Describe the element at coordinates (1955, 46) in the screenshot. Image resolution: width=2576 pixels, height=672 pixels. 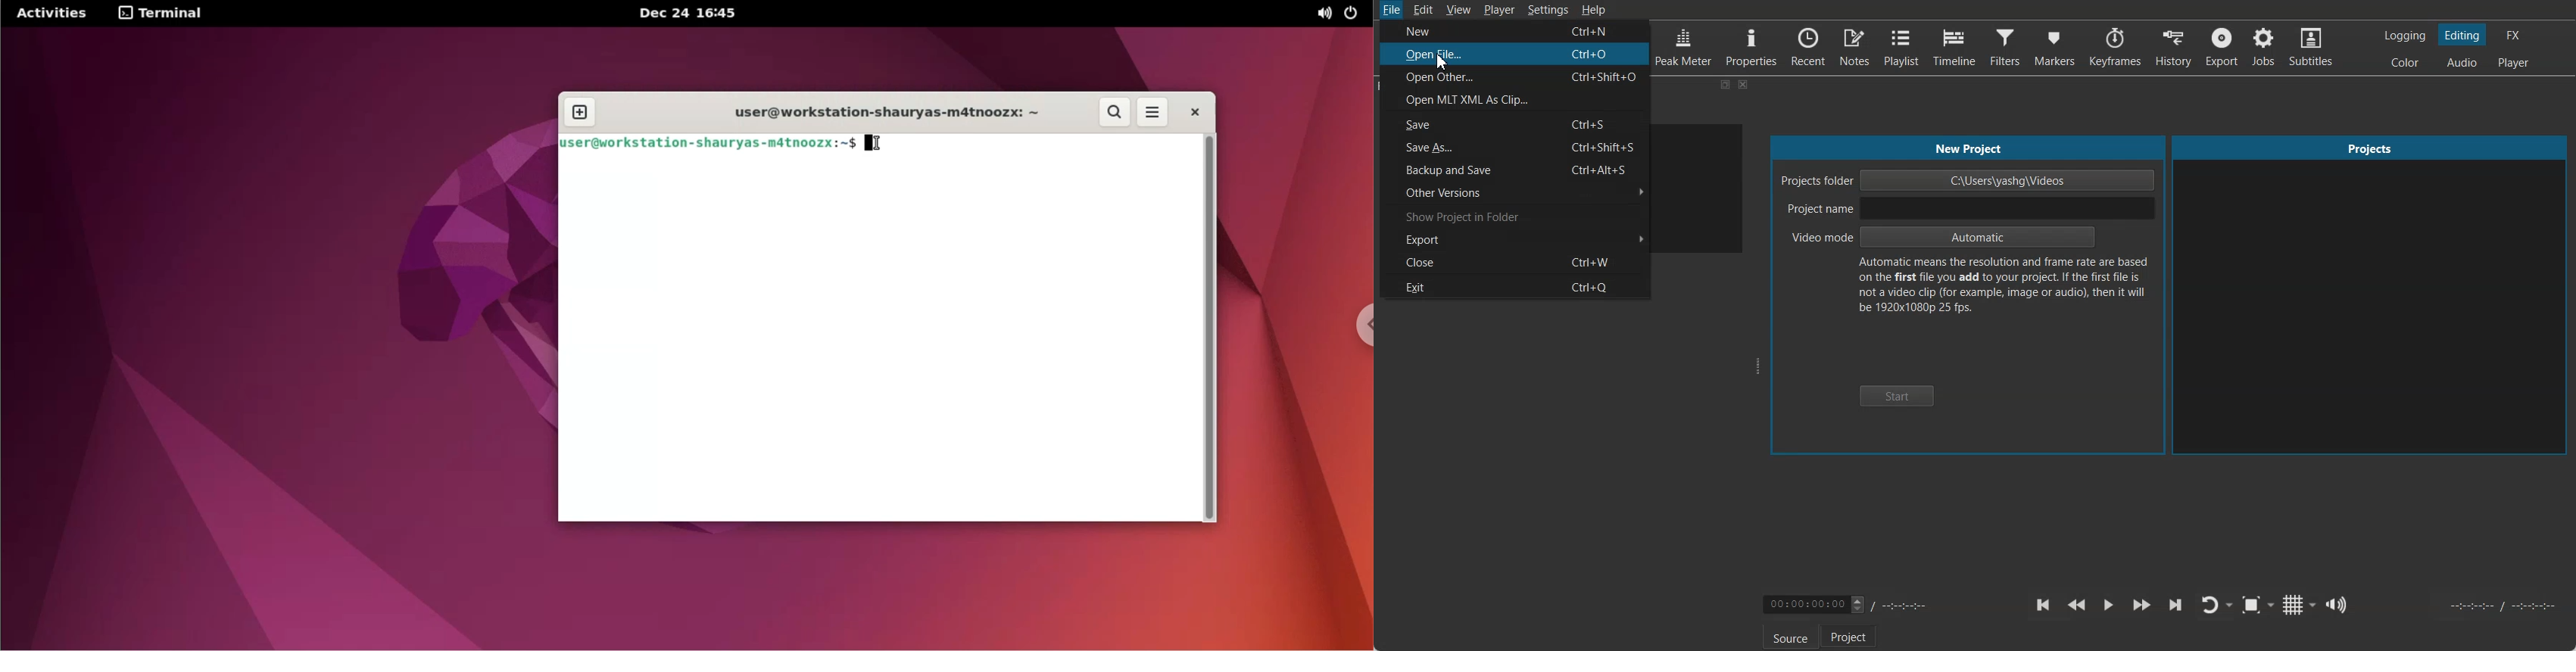
I see `Timeline` at that location.